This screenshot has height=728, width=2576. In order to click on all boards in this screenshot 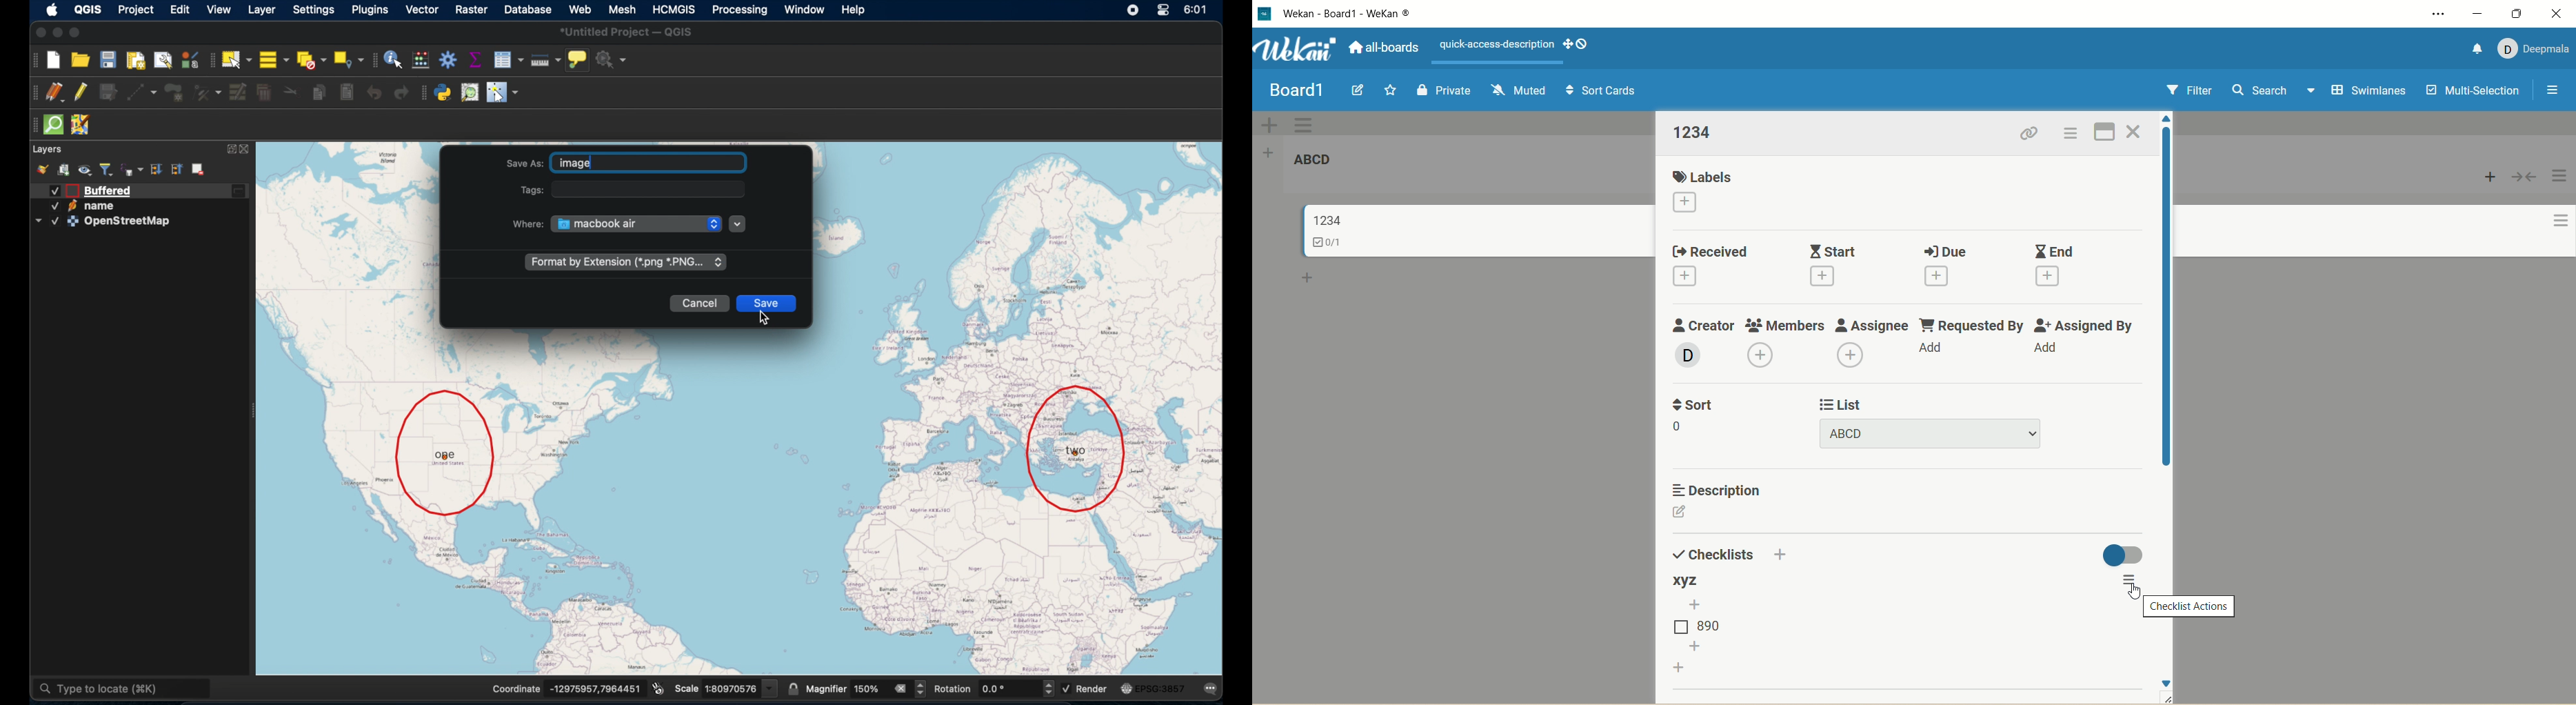, I will do `click(1381, 48)`.